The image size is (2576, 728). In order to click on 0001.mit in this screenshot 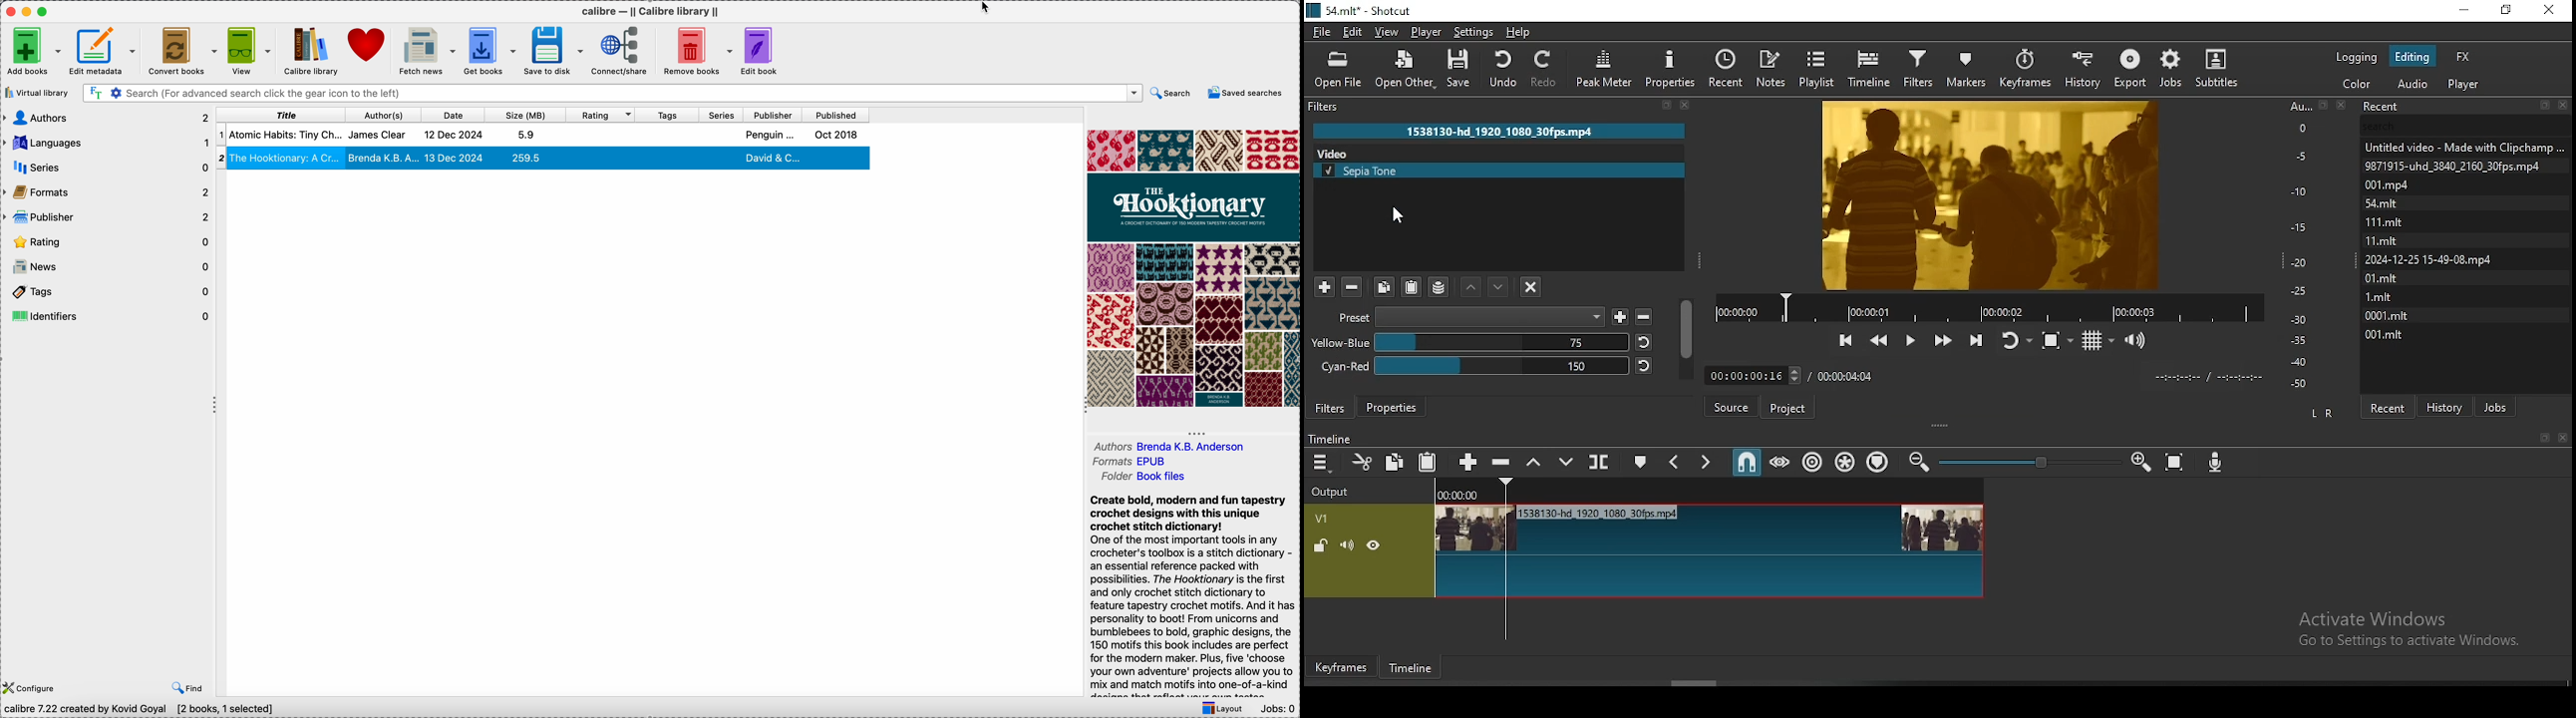, I will do `click(2388, 313)`.